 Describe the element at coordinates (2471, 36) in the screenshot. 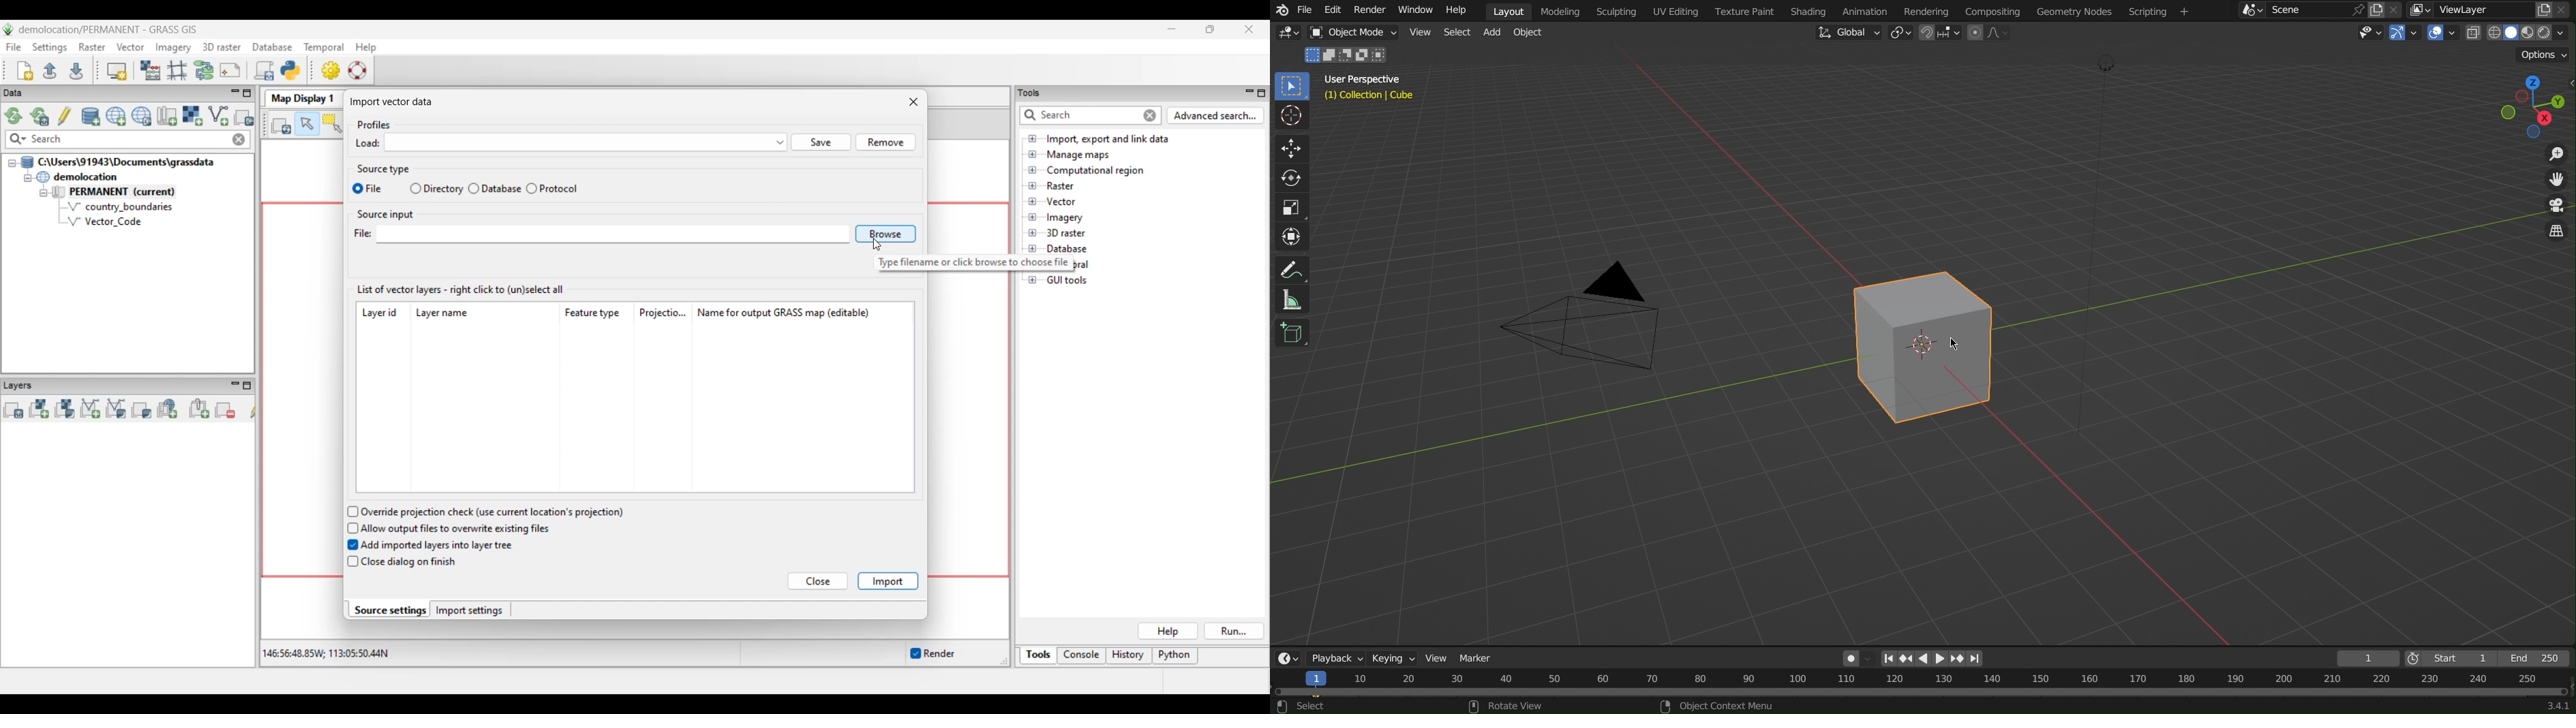

I see `Toggle X-Ray` at that location.